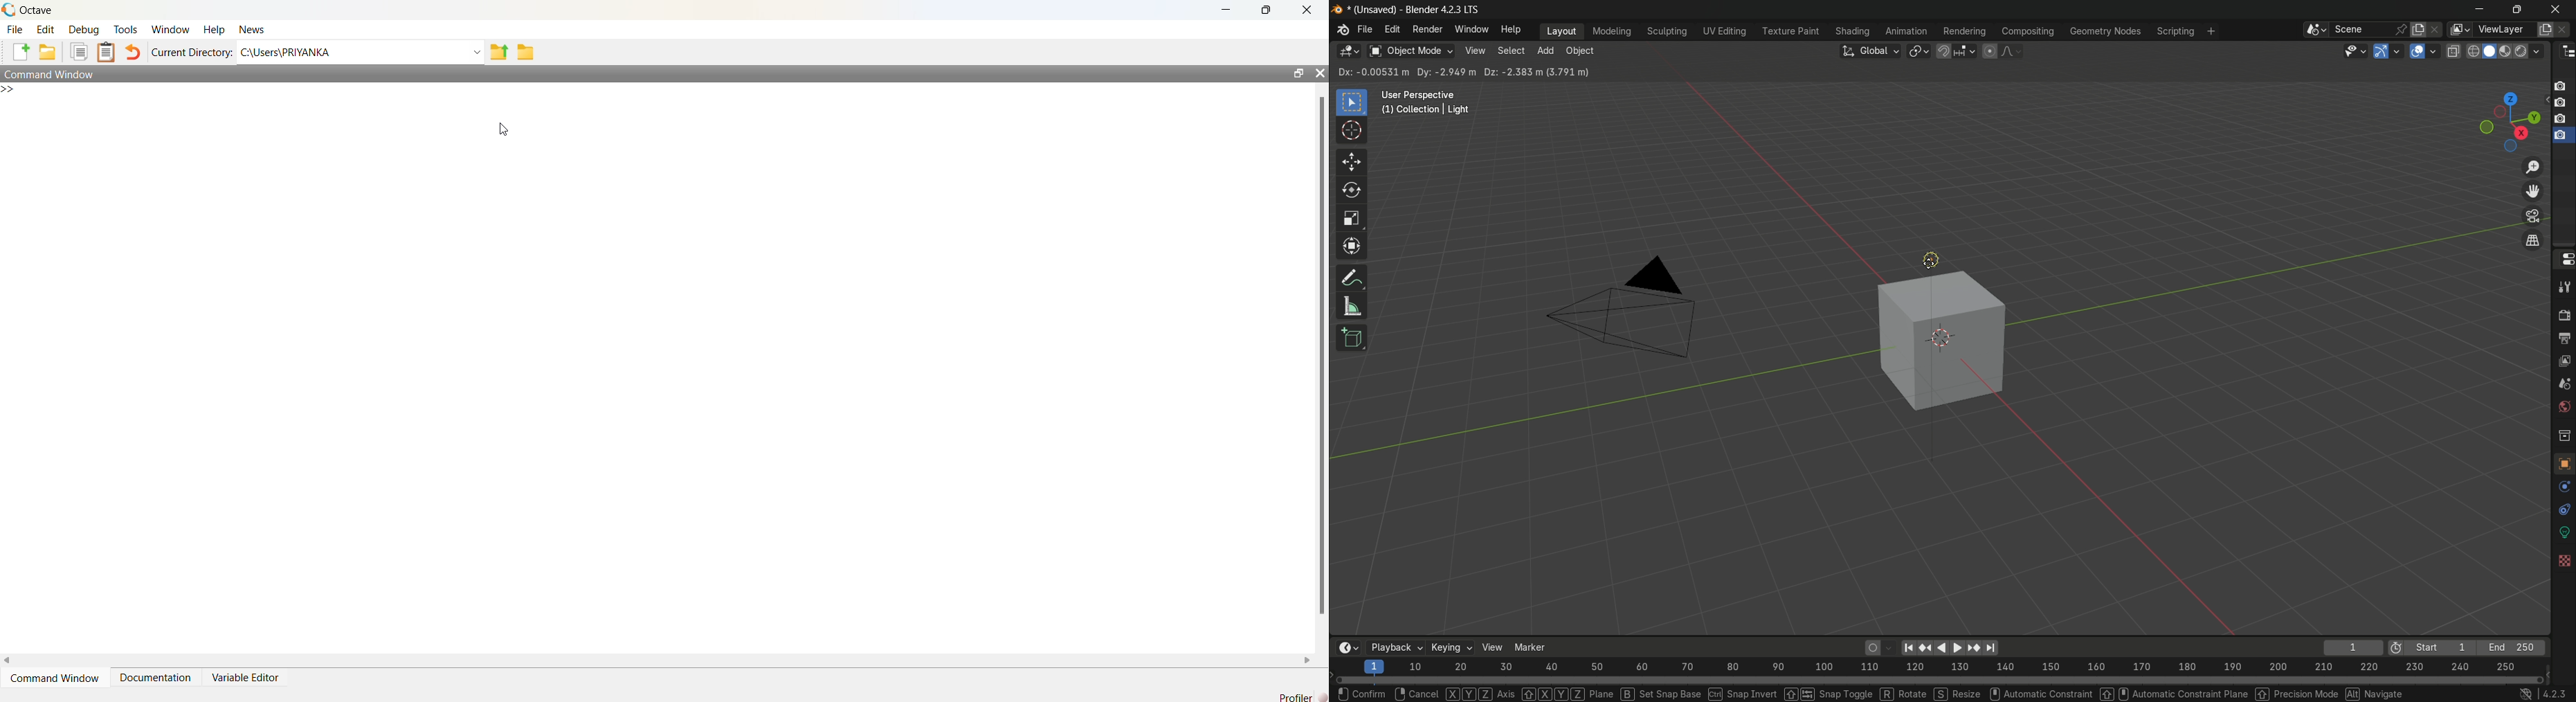 This screenshot has width=2576, height=728. Describe the element at coordinates (2531, 51) in the screenshot. I see `rendered` at that location.